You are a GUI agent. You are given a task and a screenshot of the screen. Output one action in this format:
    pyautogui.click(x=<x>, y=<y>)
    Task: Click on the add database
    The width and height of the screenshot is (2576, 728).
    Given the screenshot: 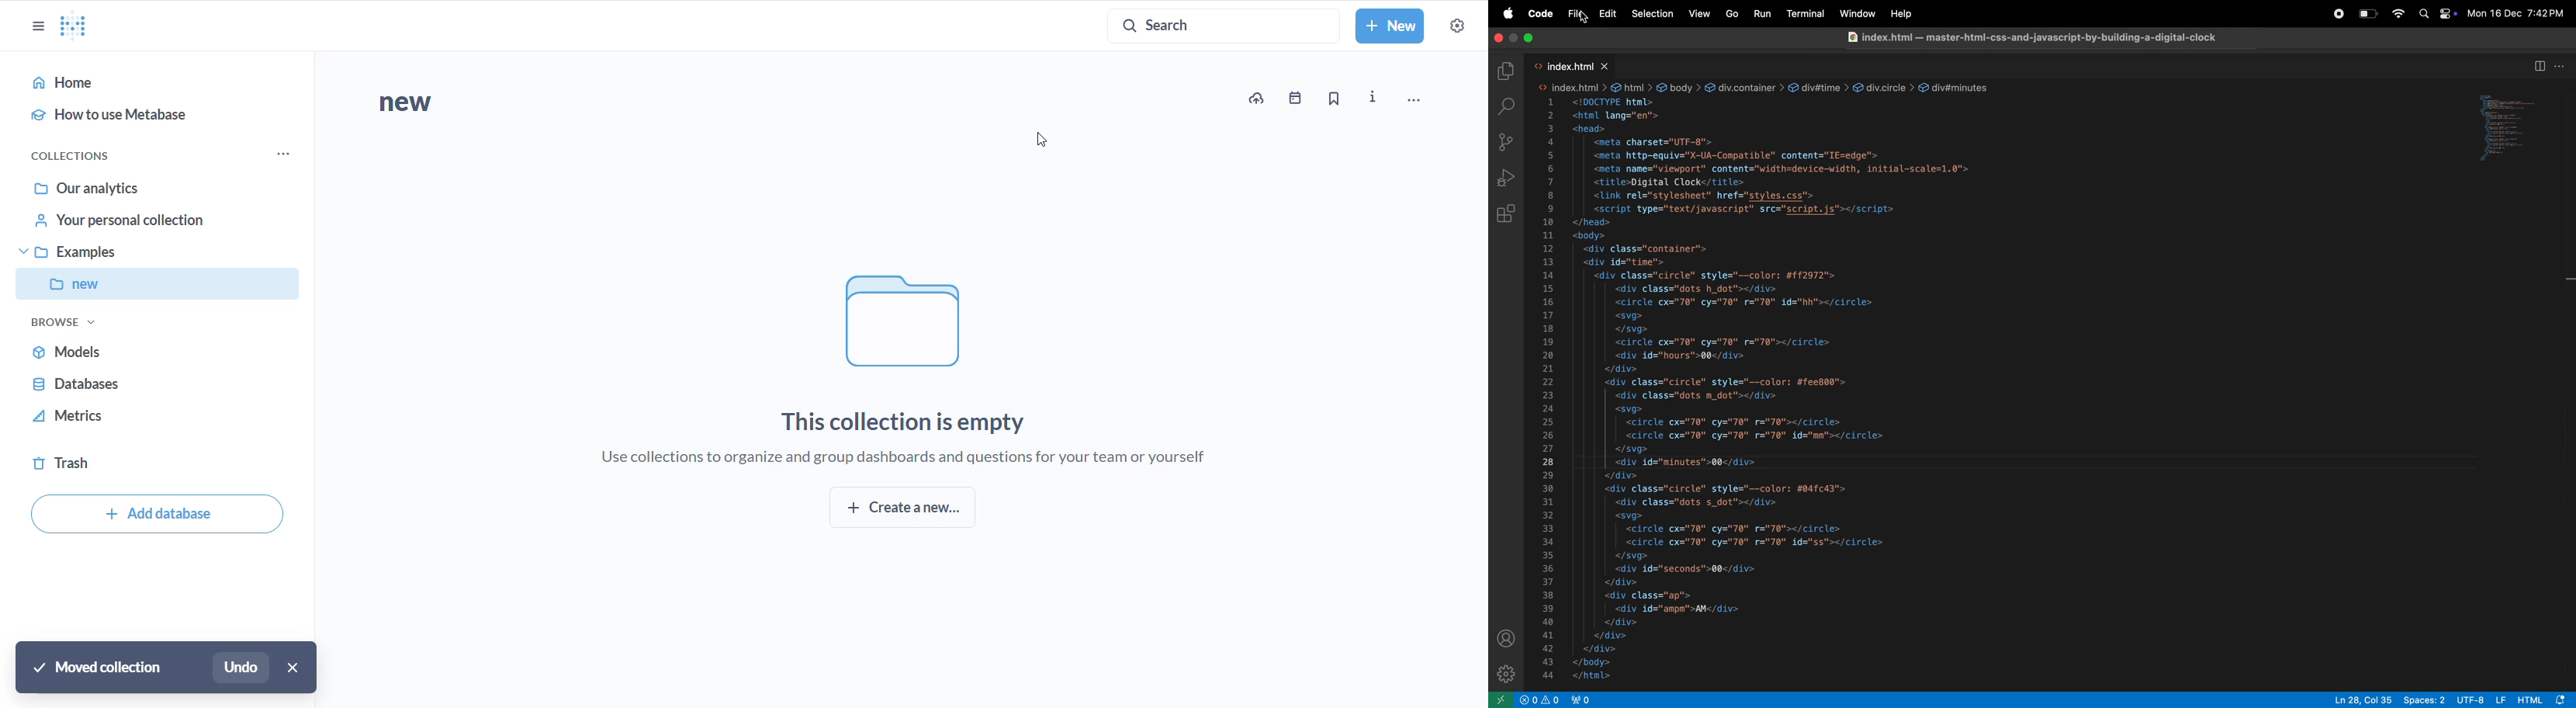 What is the action you would take?
    pyautogui.click(x=155, y=516)
    